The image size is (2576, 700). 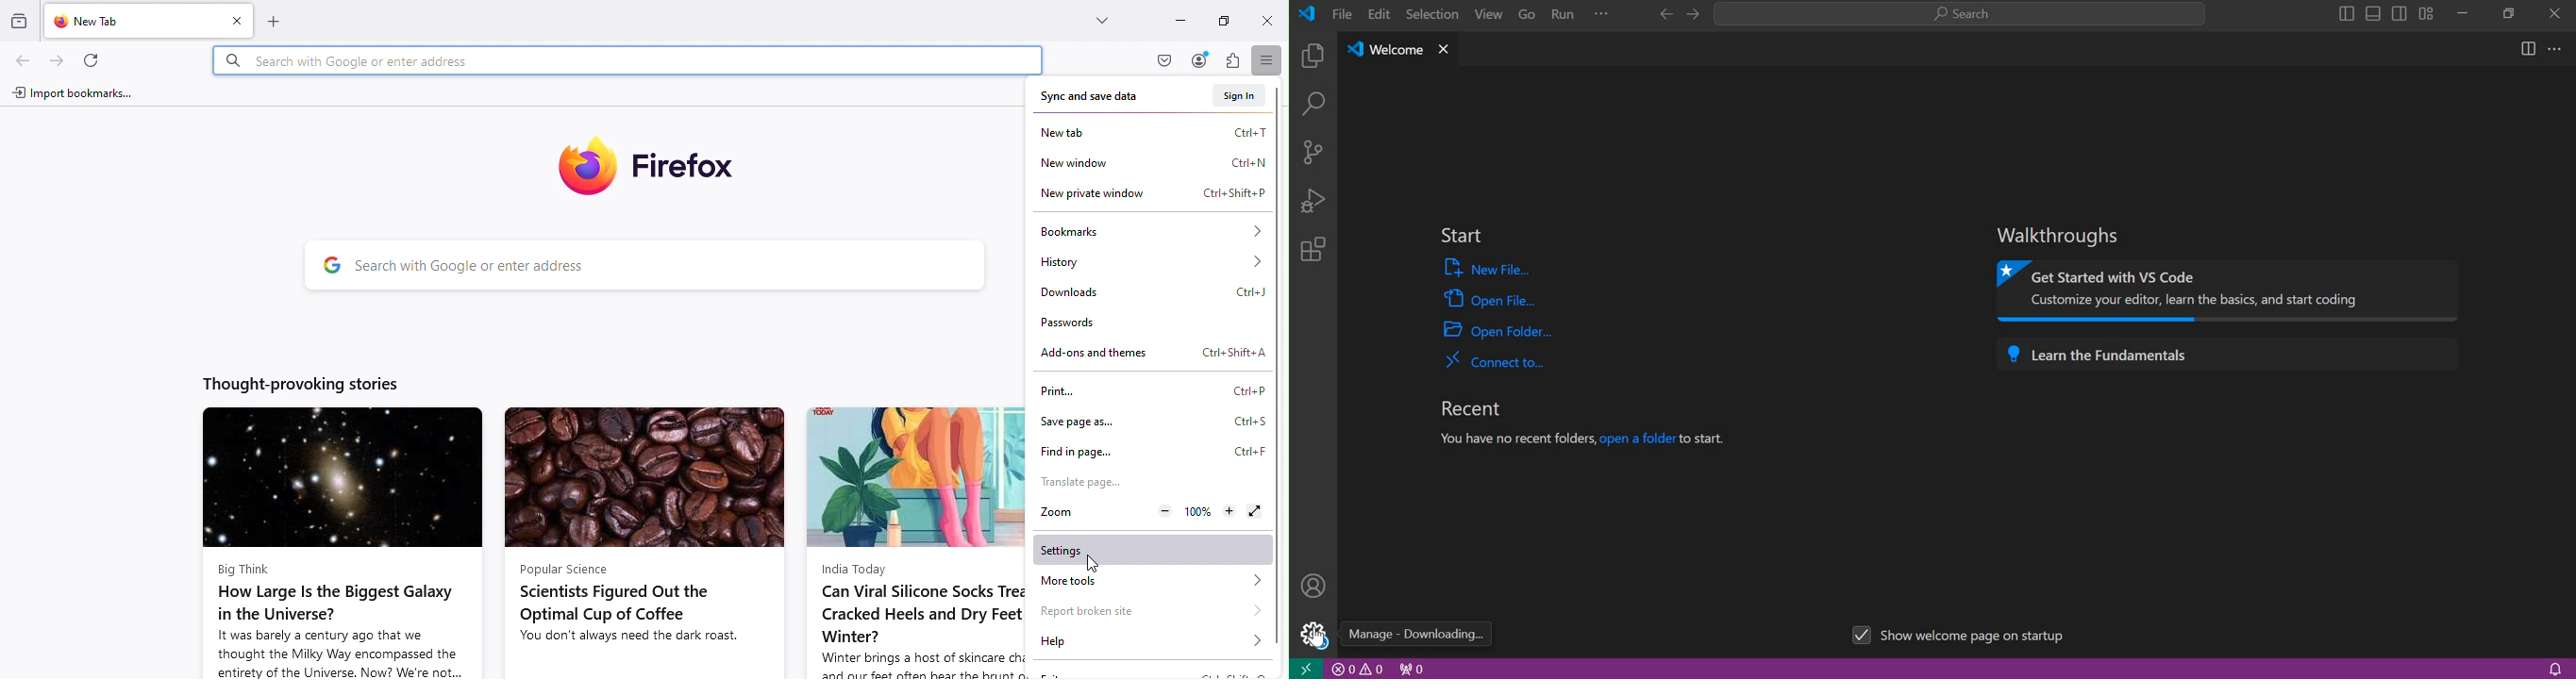 What do you see at coordinates (2530, 48) in the screenshot?
I see `split editor right` at bounding box center [2530, 48].